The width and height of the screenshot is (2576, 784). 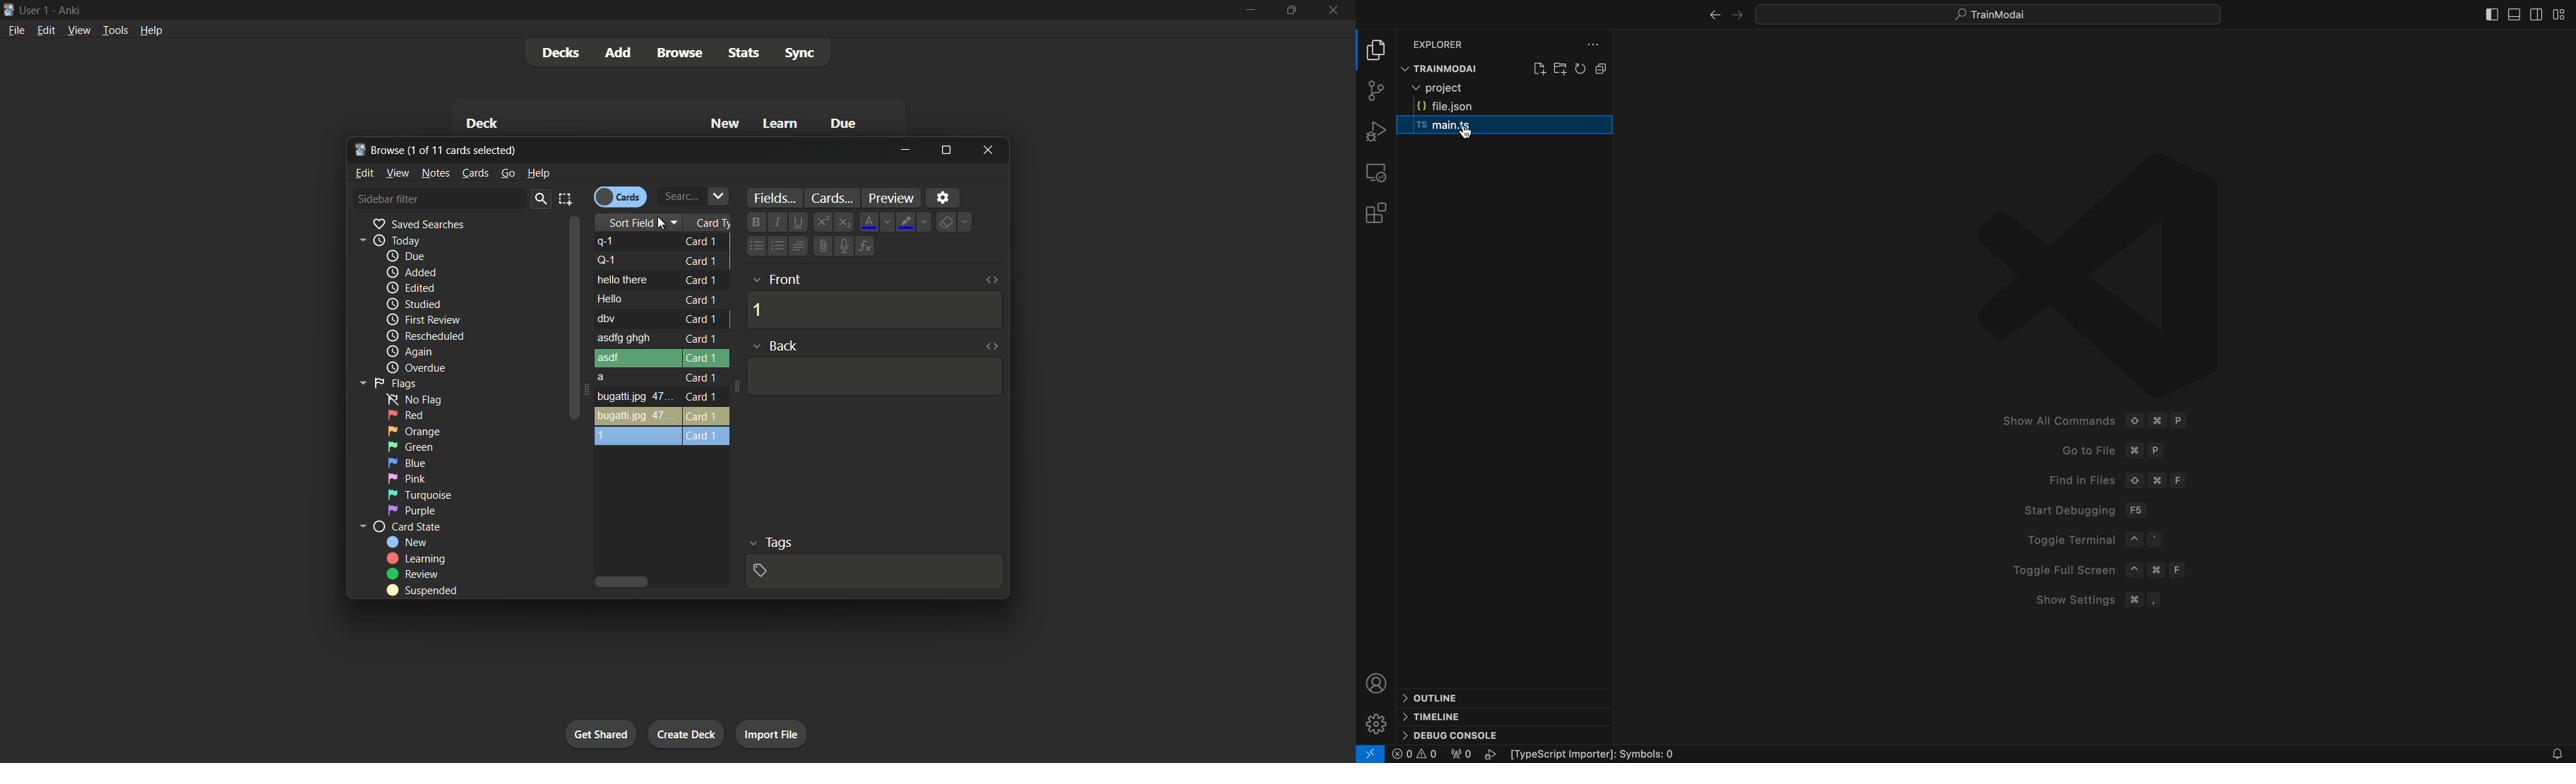 What do you see at coordinates (946, 151) in the screenshot?
I see `maximize` at bounding box center [946, 151].